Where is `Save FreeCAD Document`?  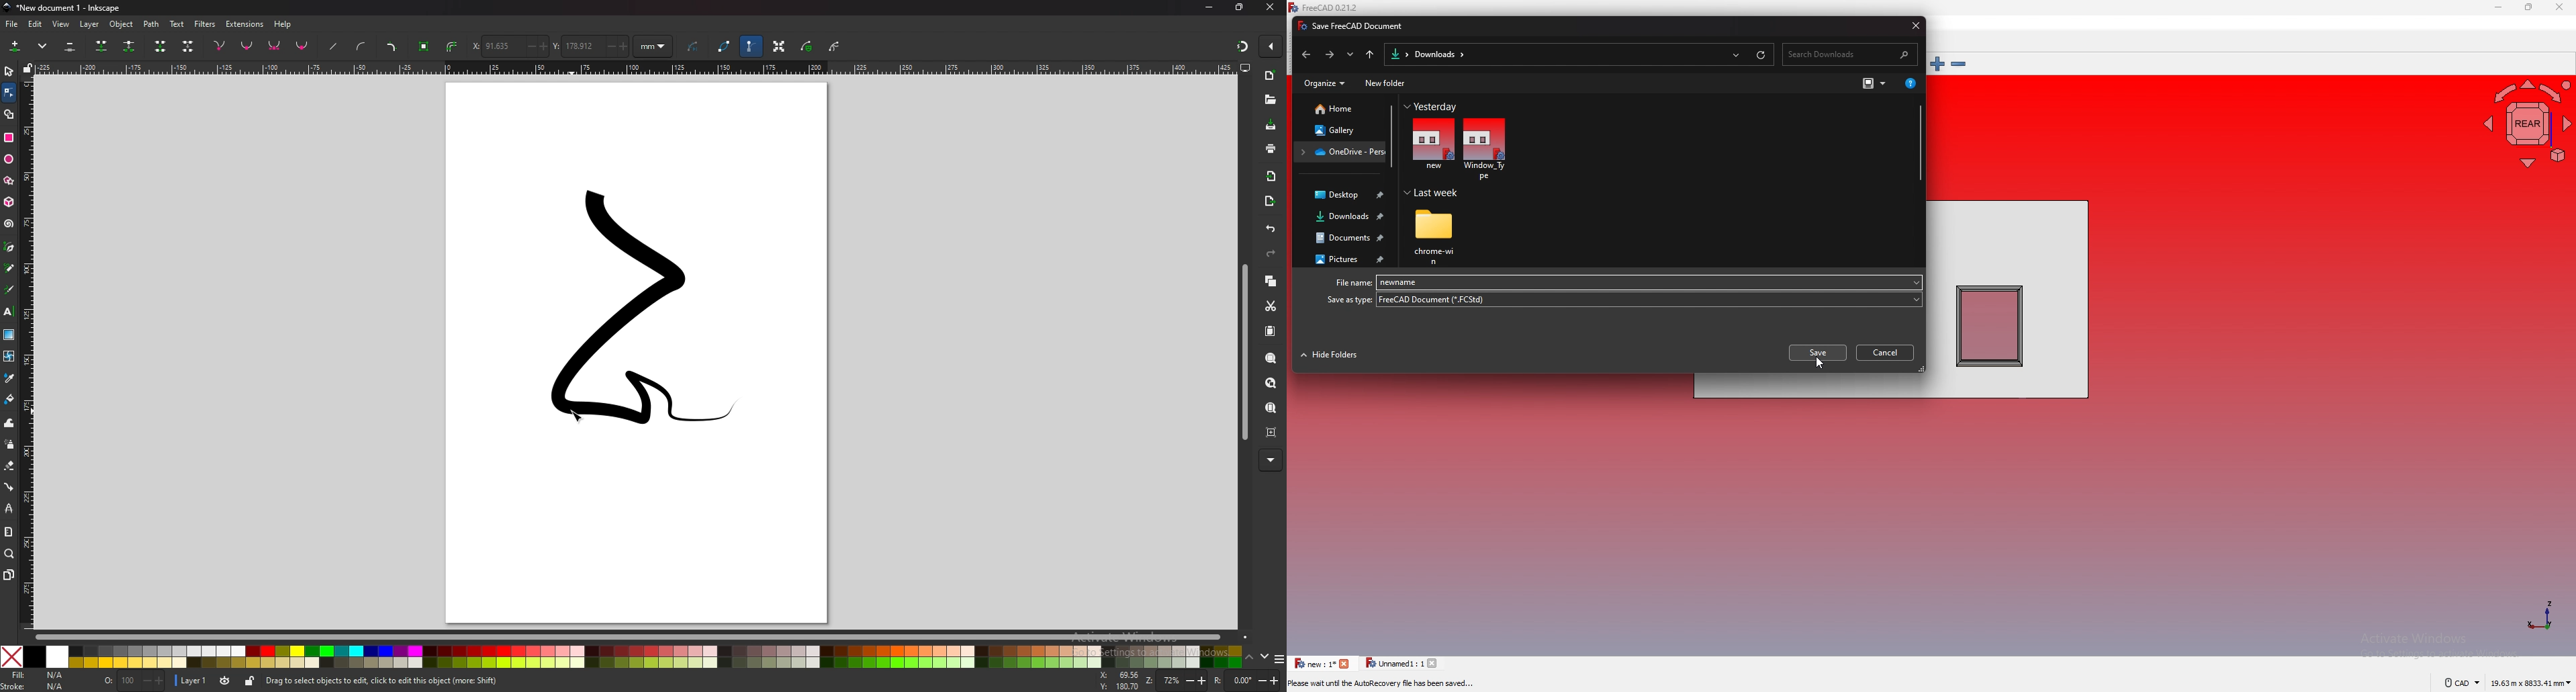 Save FreeCAD Document is located at coordinates (1359, 26).